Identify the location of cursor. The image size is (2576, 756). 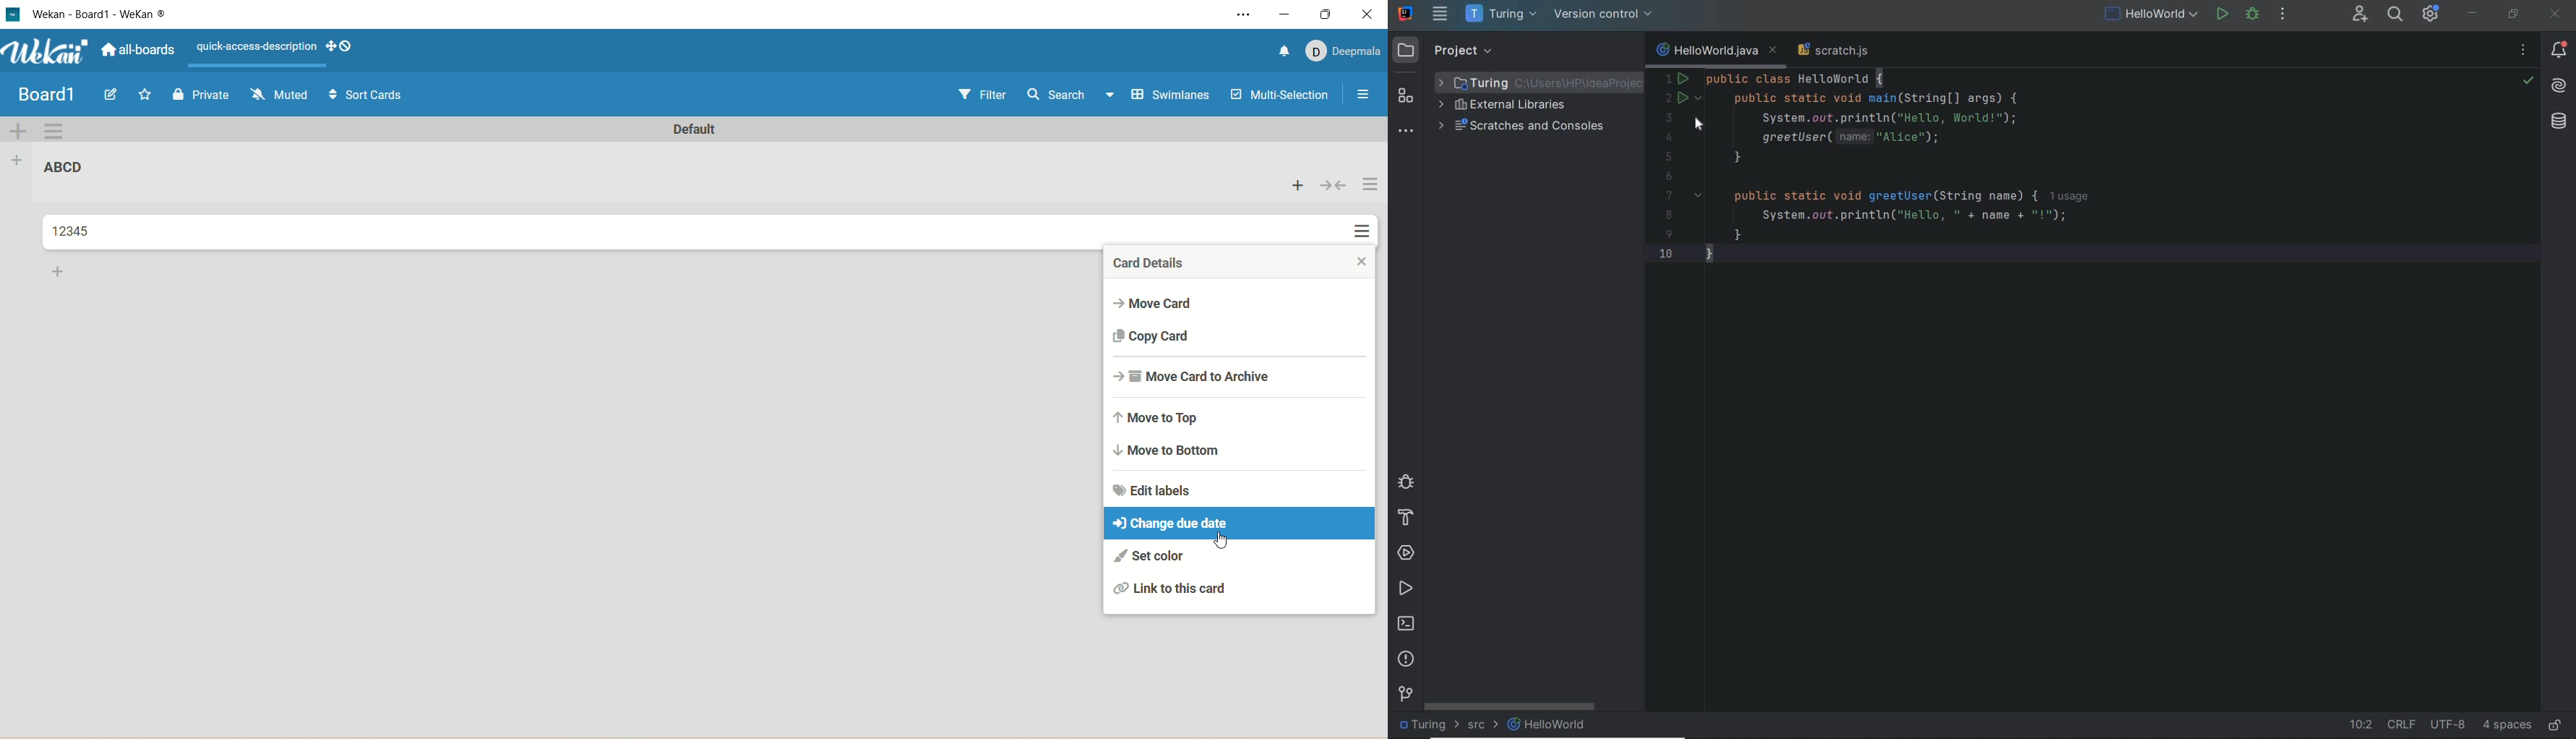
(1227, 544).